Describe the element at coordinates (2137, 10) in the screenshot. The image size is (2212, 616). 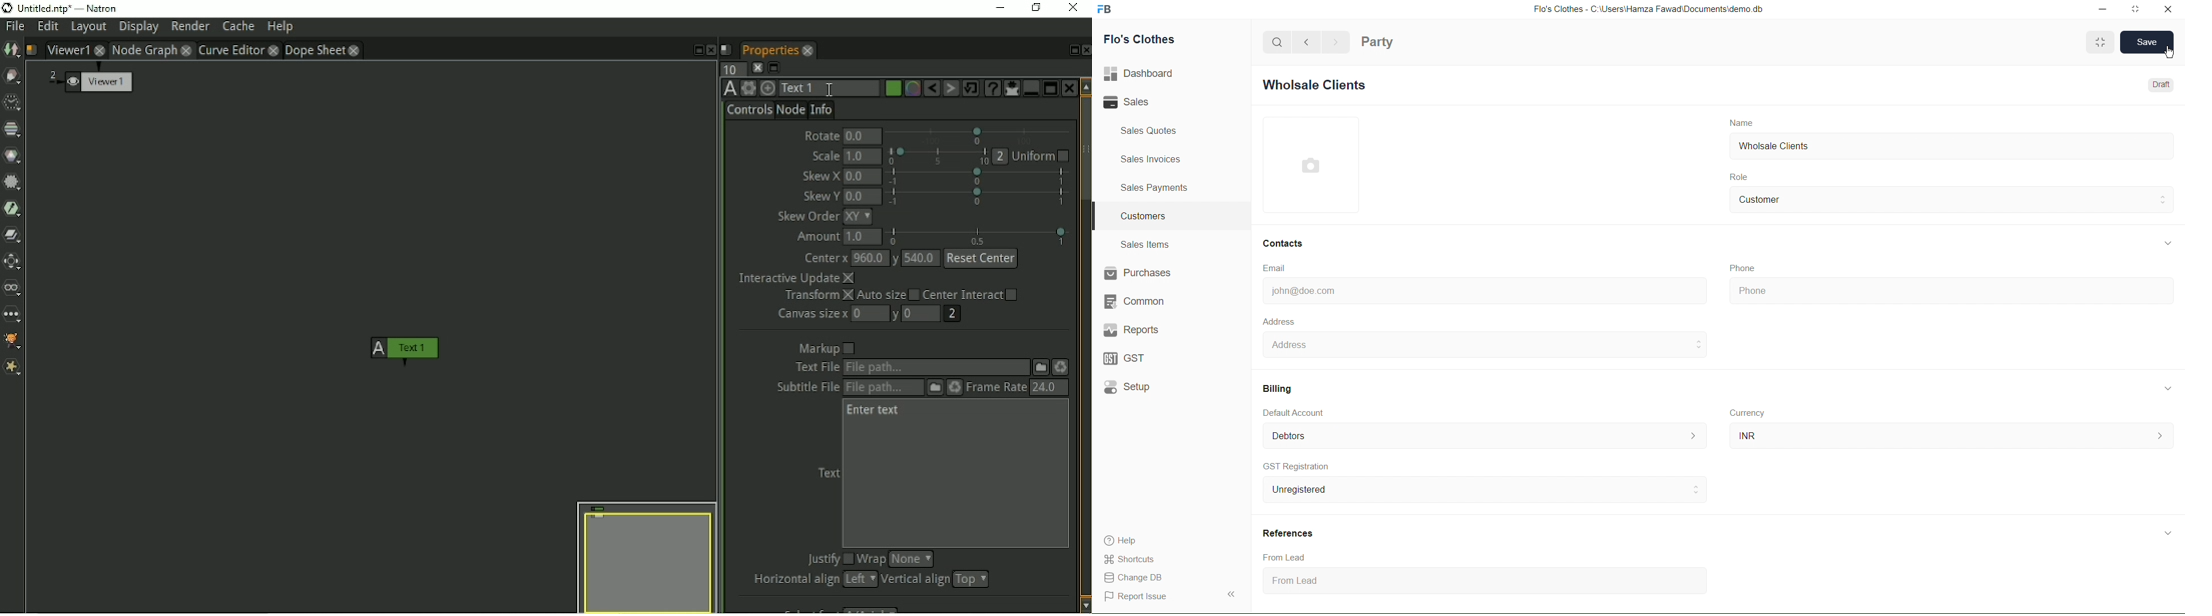
I see `maximize` at that location.